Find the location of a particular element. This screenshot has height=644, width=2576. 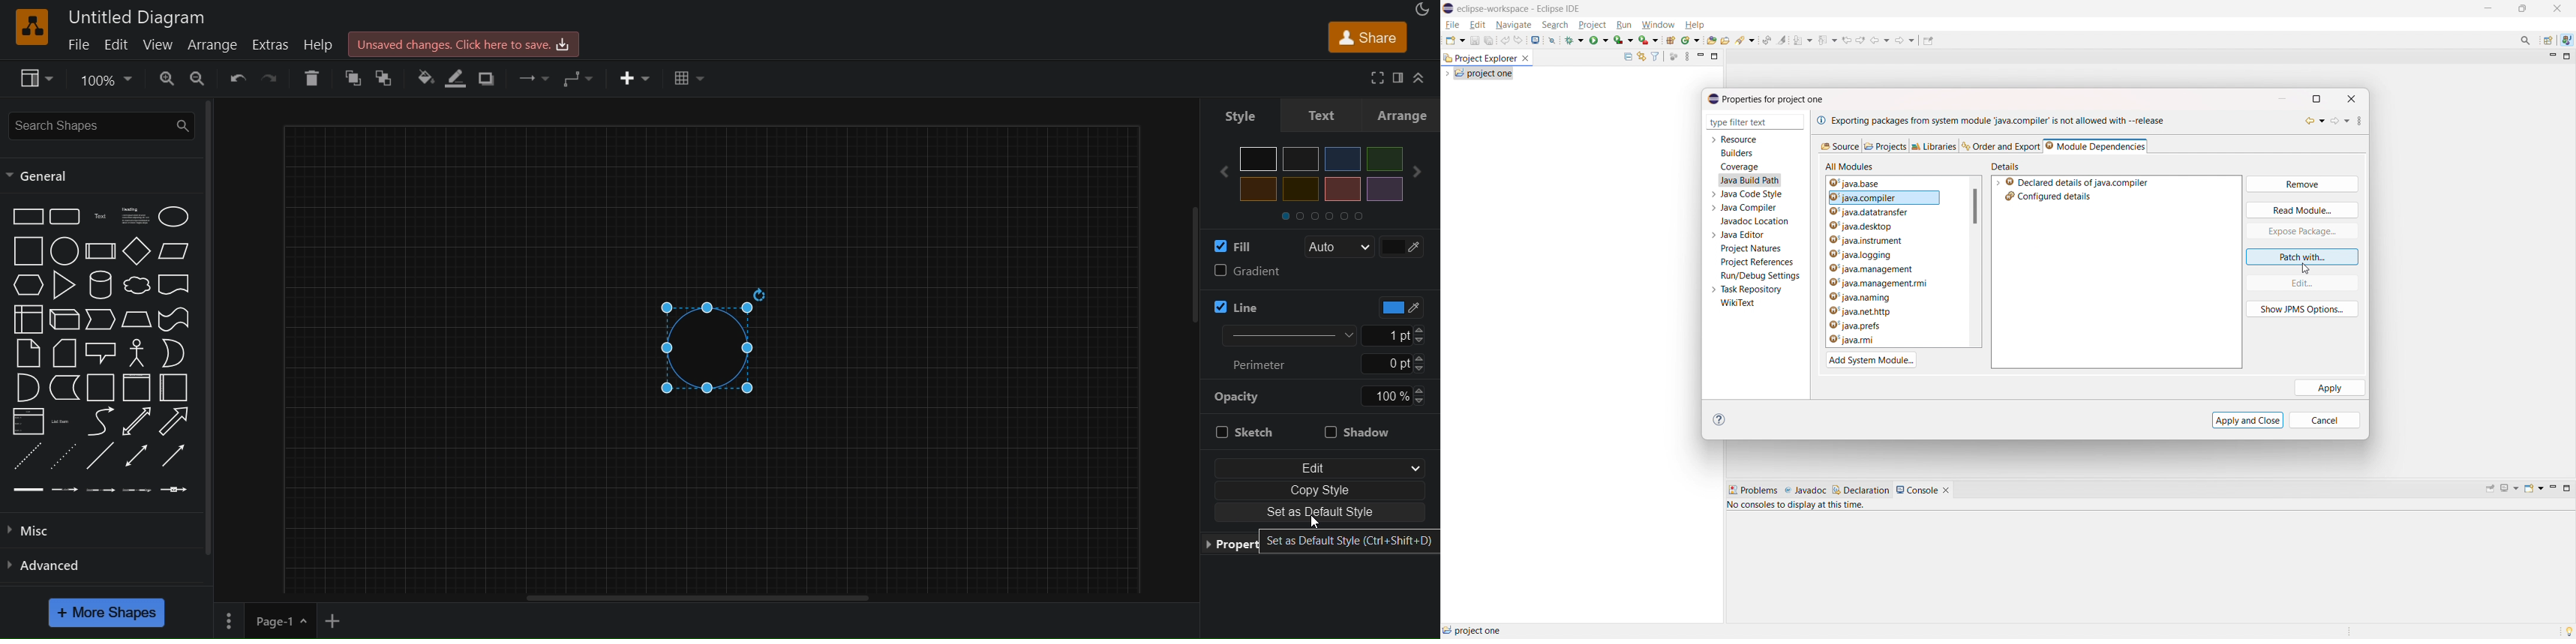

rounded rectangle is located at coordinates (64, 217).